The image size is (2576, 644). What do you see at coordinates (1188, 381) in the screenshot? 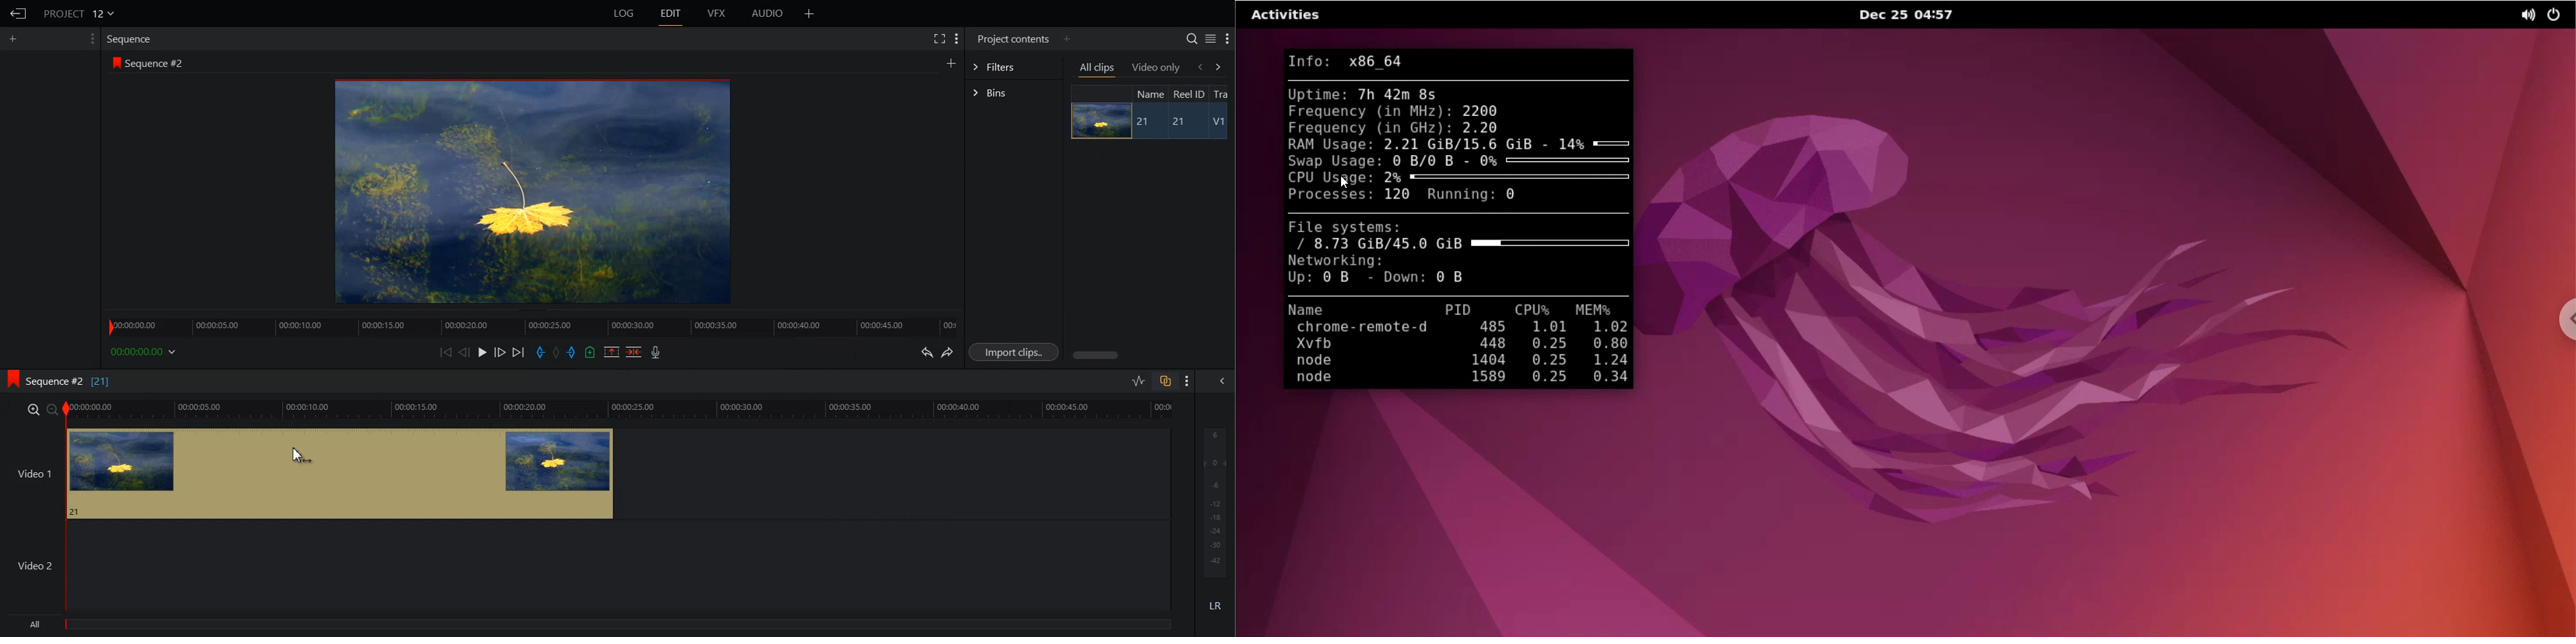
I see `Show setting menu` at bounding box center [1188, 381].